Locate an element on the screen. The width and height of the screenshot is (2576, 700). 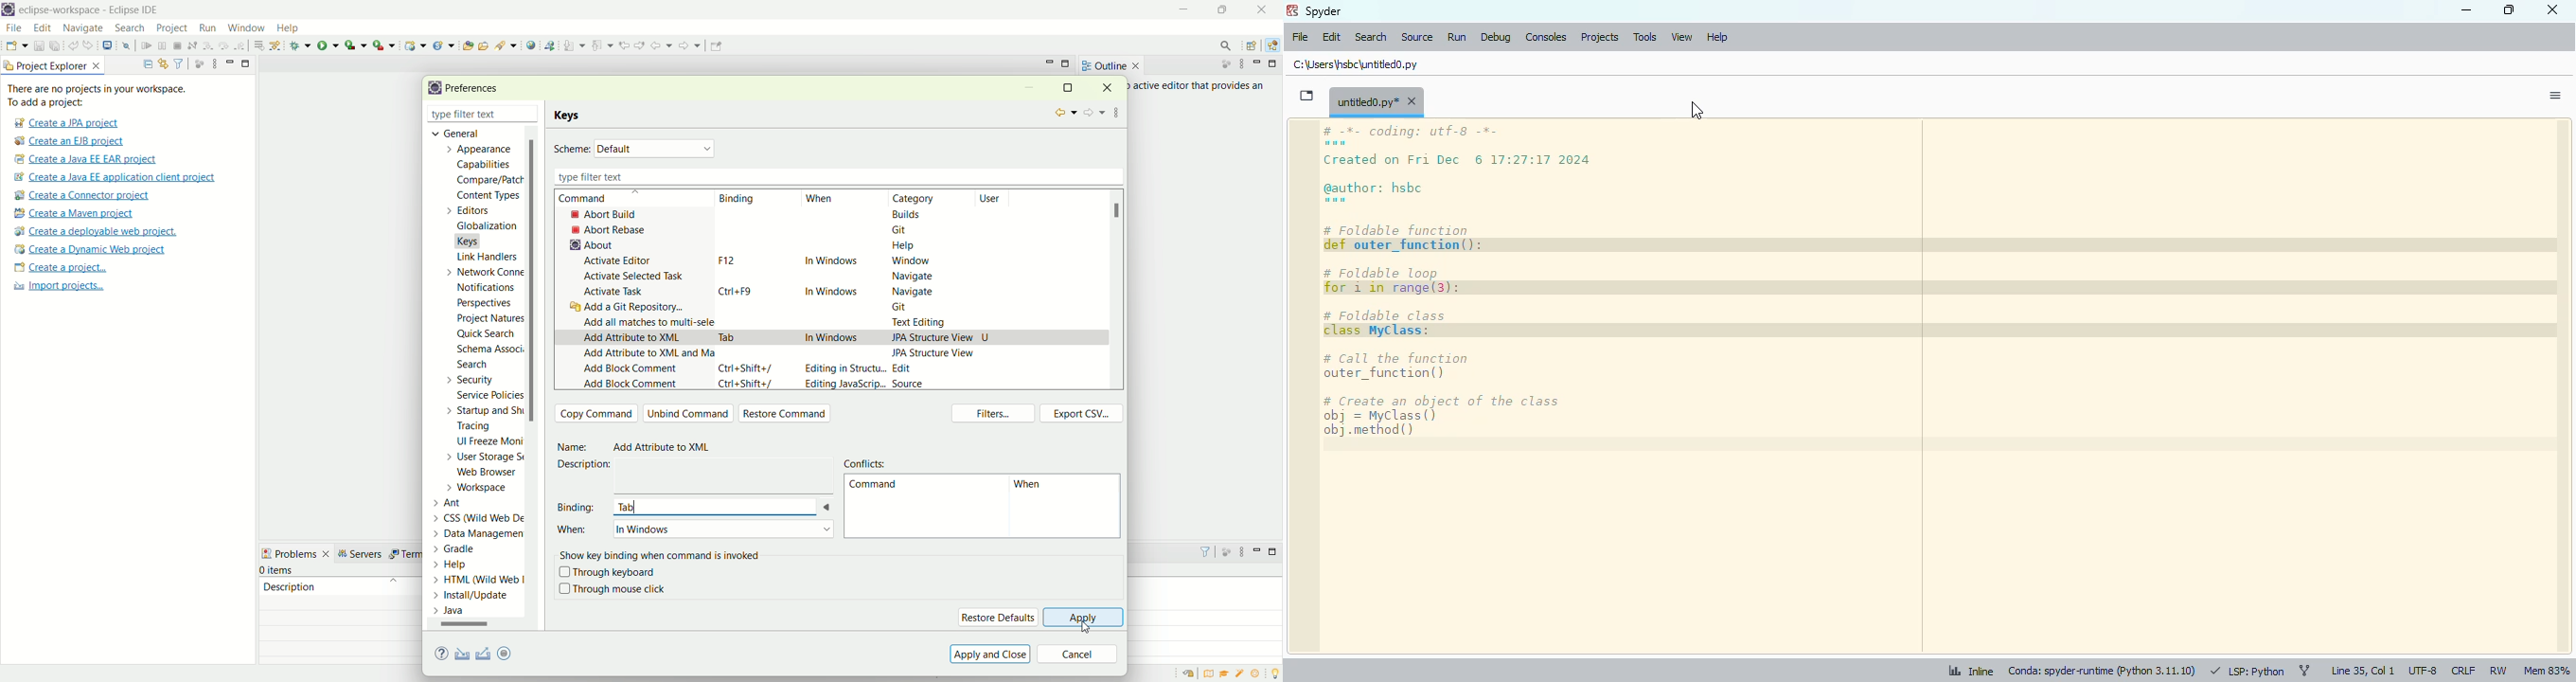
capabilities is located at coordinates (486, 165).